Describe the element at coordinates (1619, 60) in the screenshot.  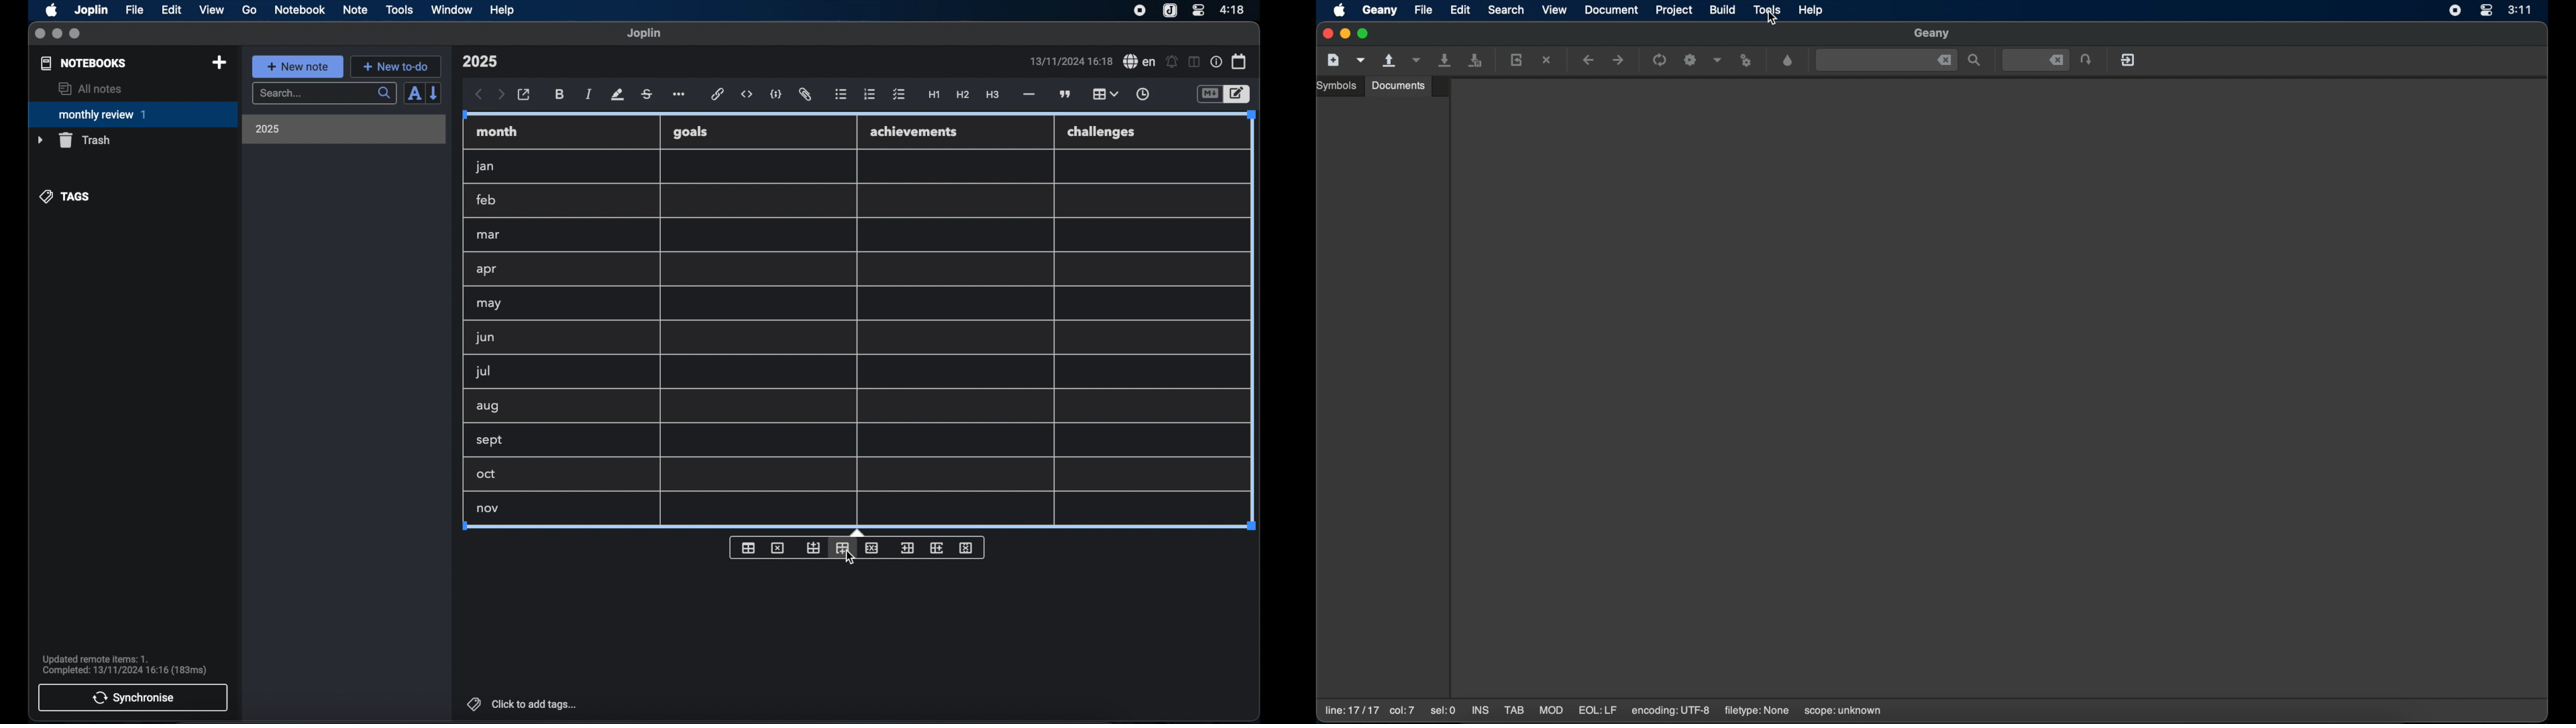
I see `navigate forward a location` at that location.